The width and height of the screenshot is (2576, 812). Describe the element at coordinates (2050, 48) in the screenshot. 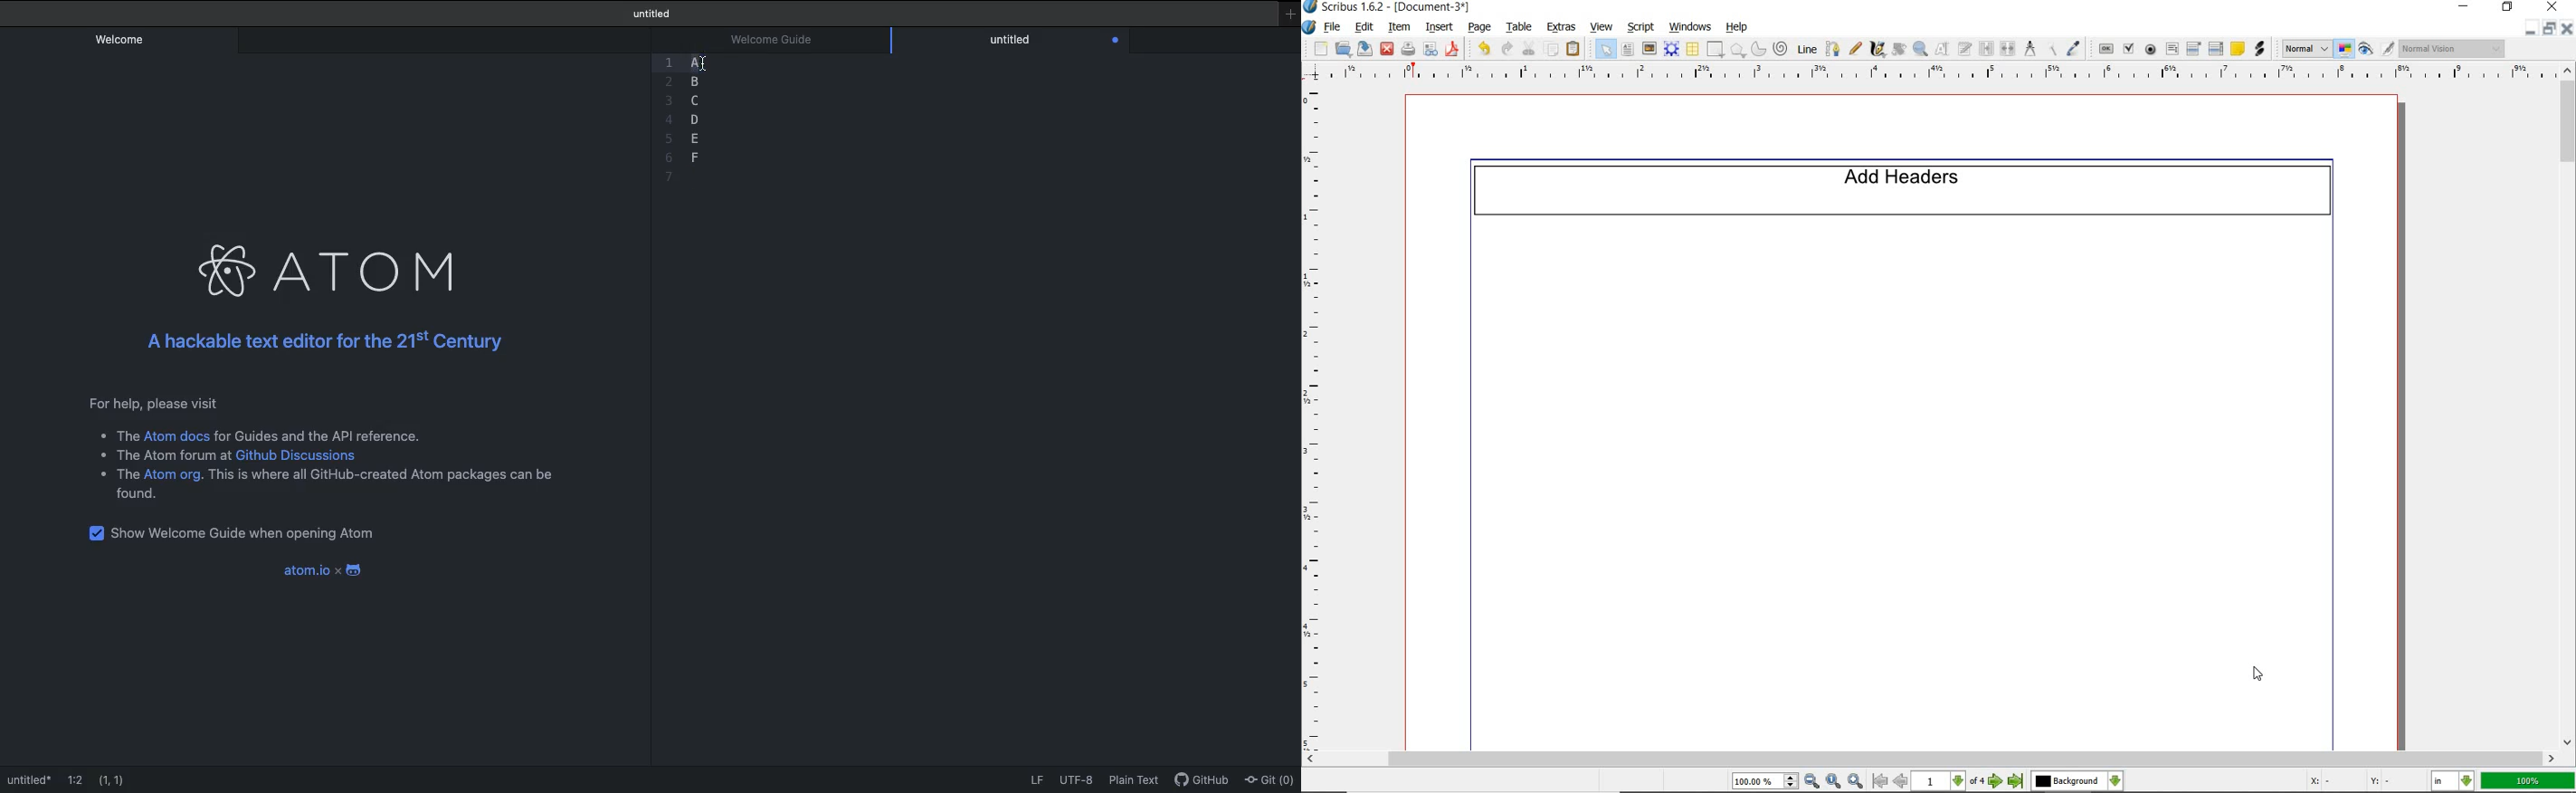

I see `copy item properties` at that location.